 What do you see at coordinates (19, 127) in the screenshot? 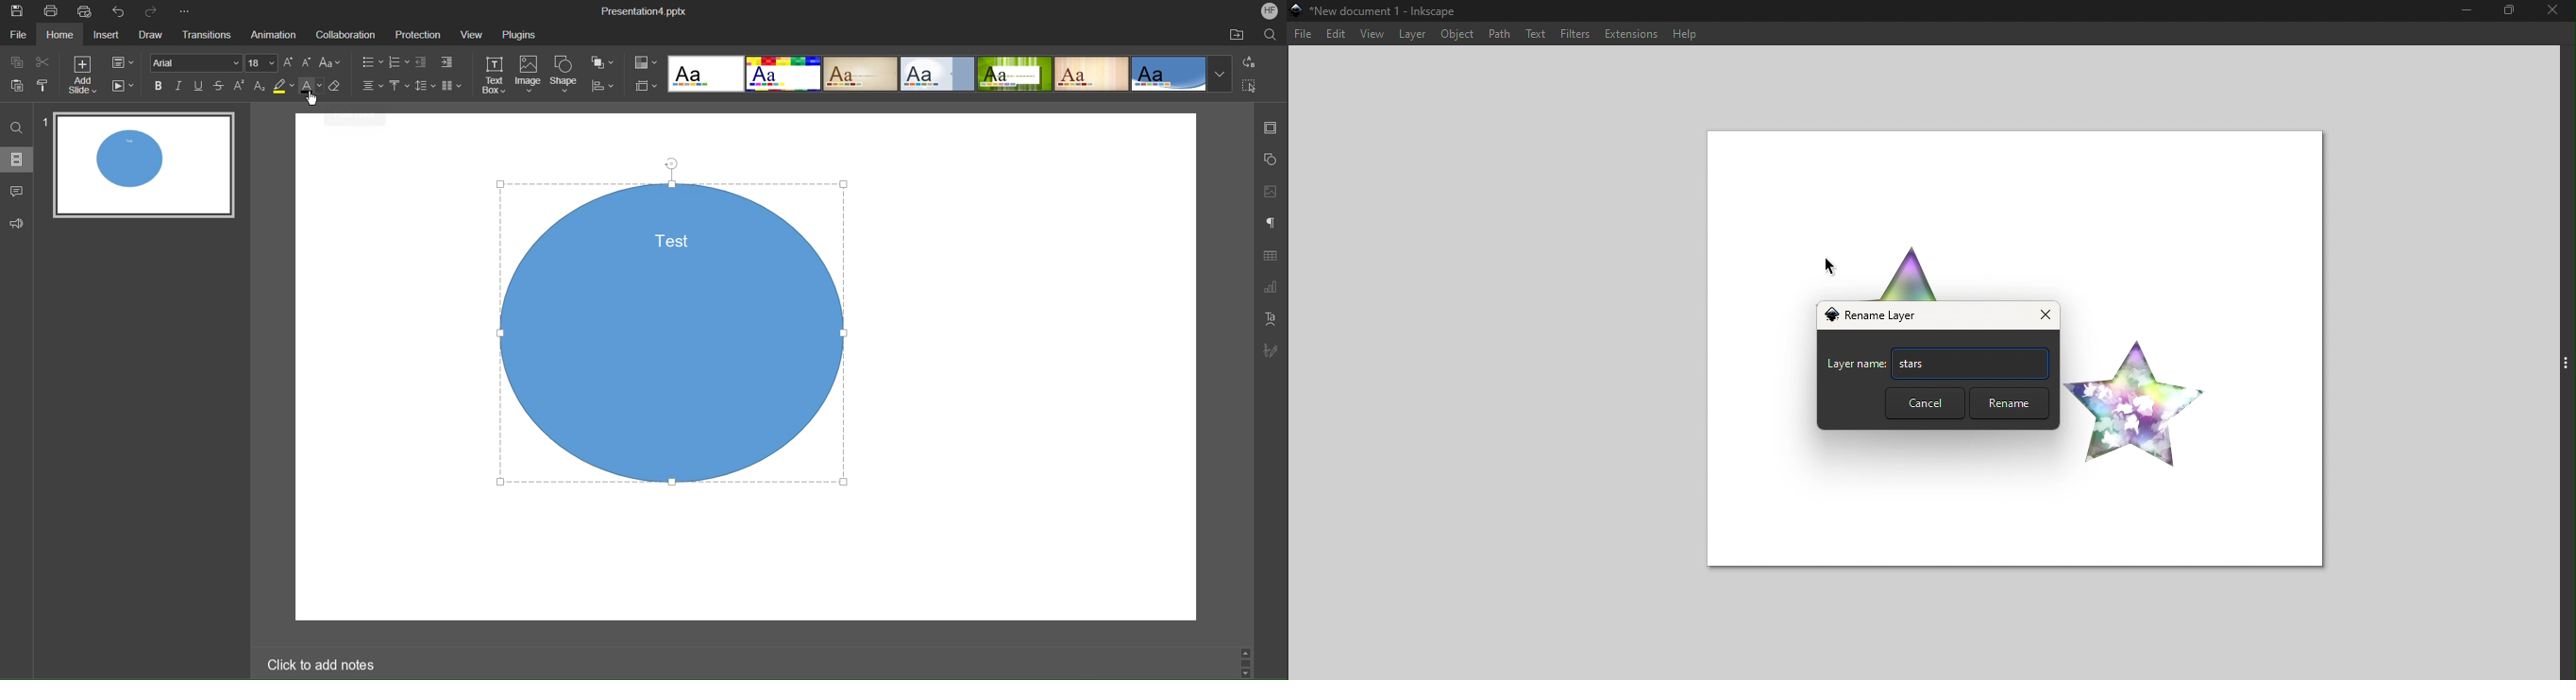
I see `Find` at bounding box center [19, 127].